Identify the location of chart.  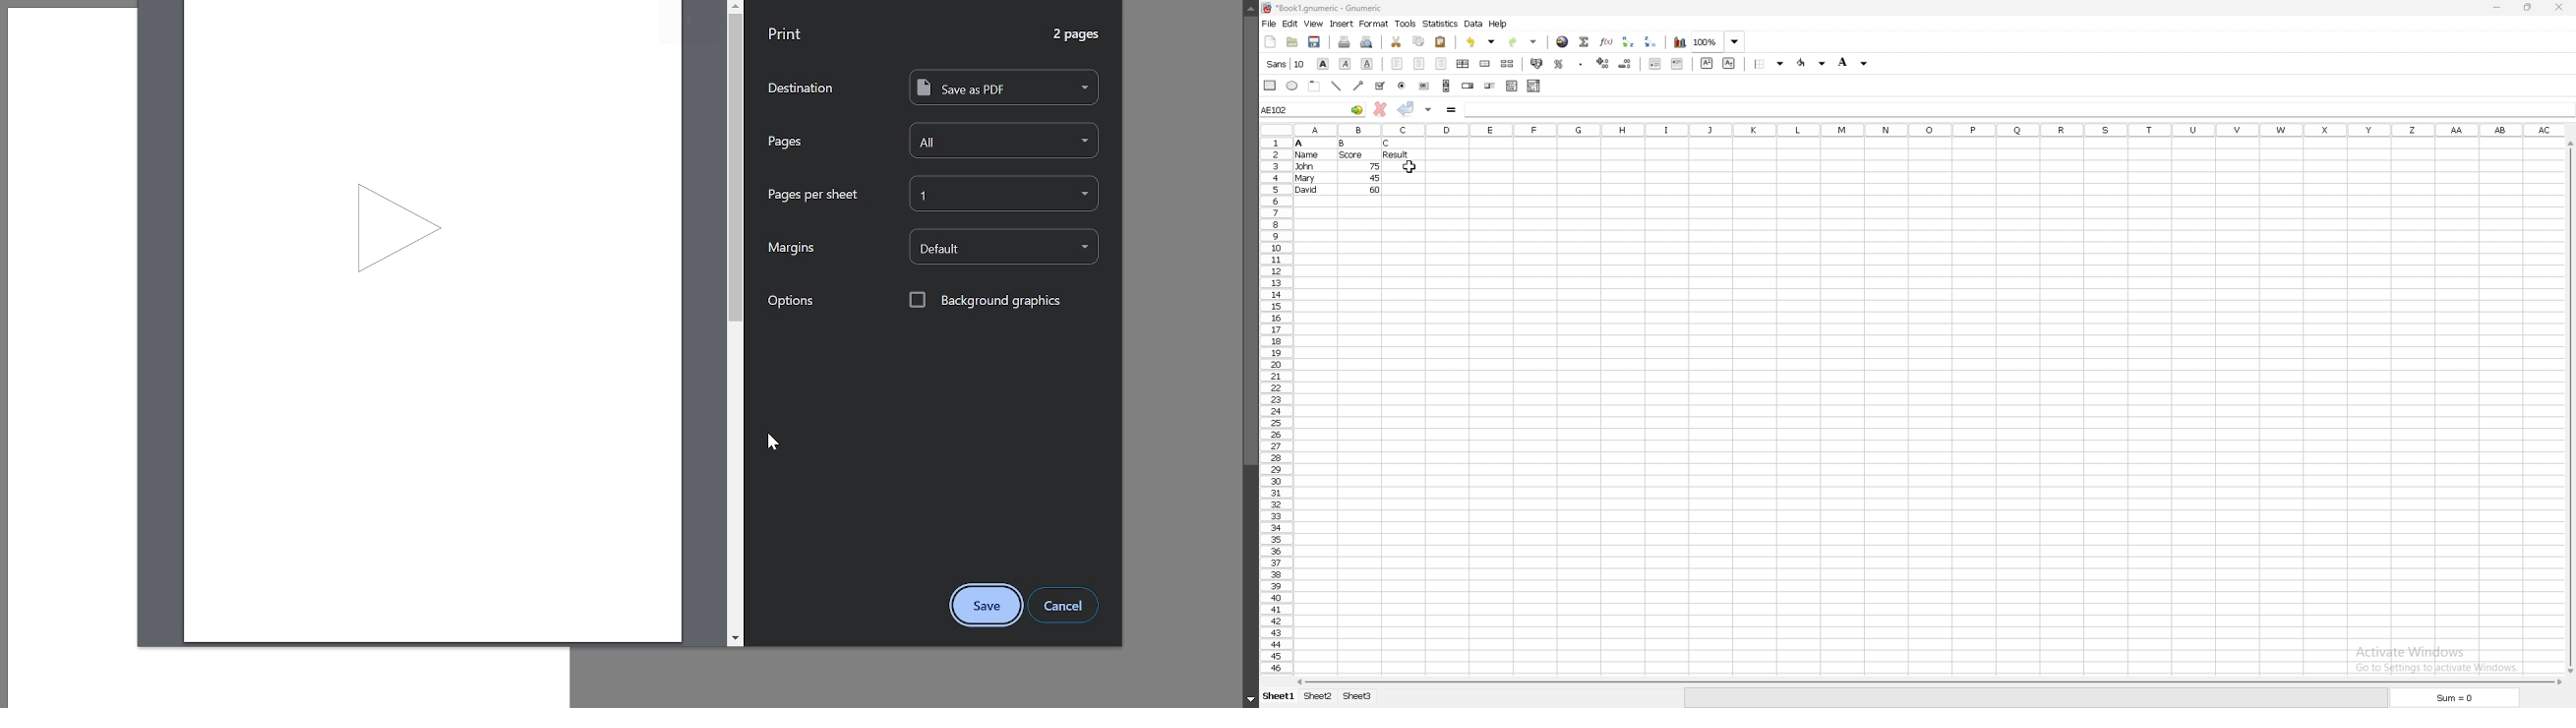
(1680, 43).